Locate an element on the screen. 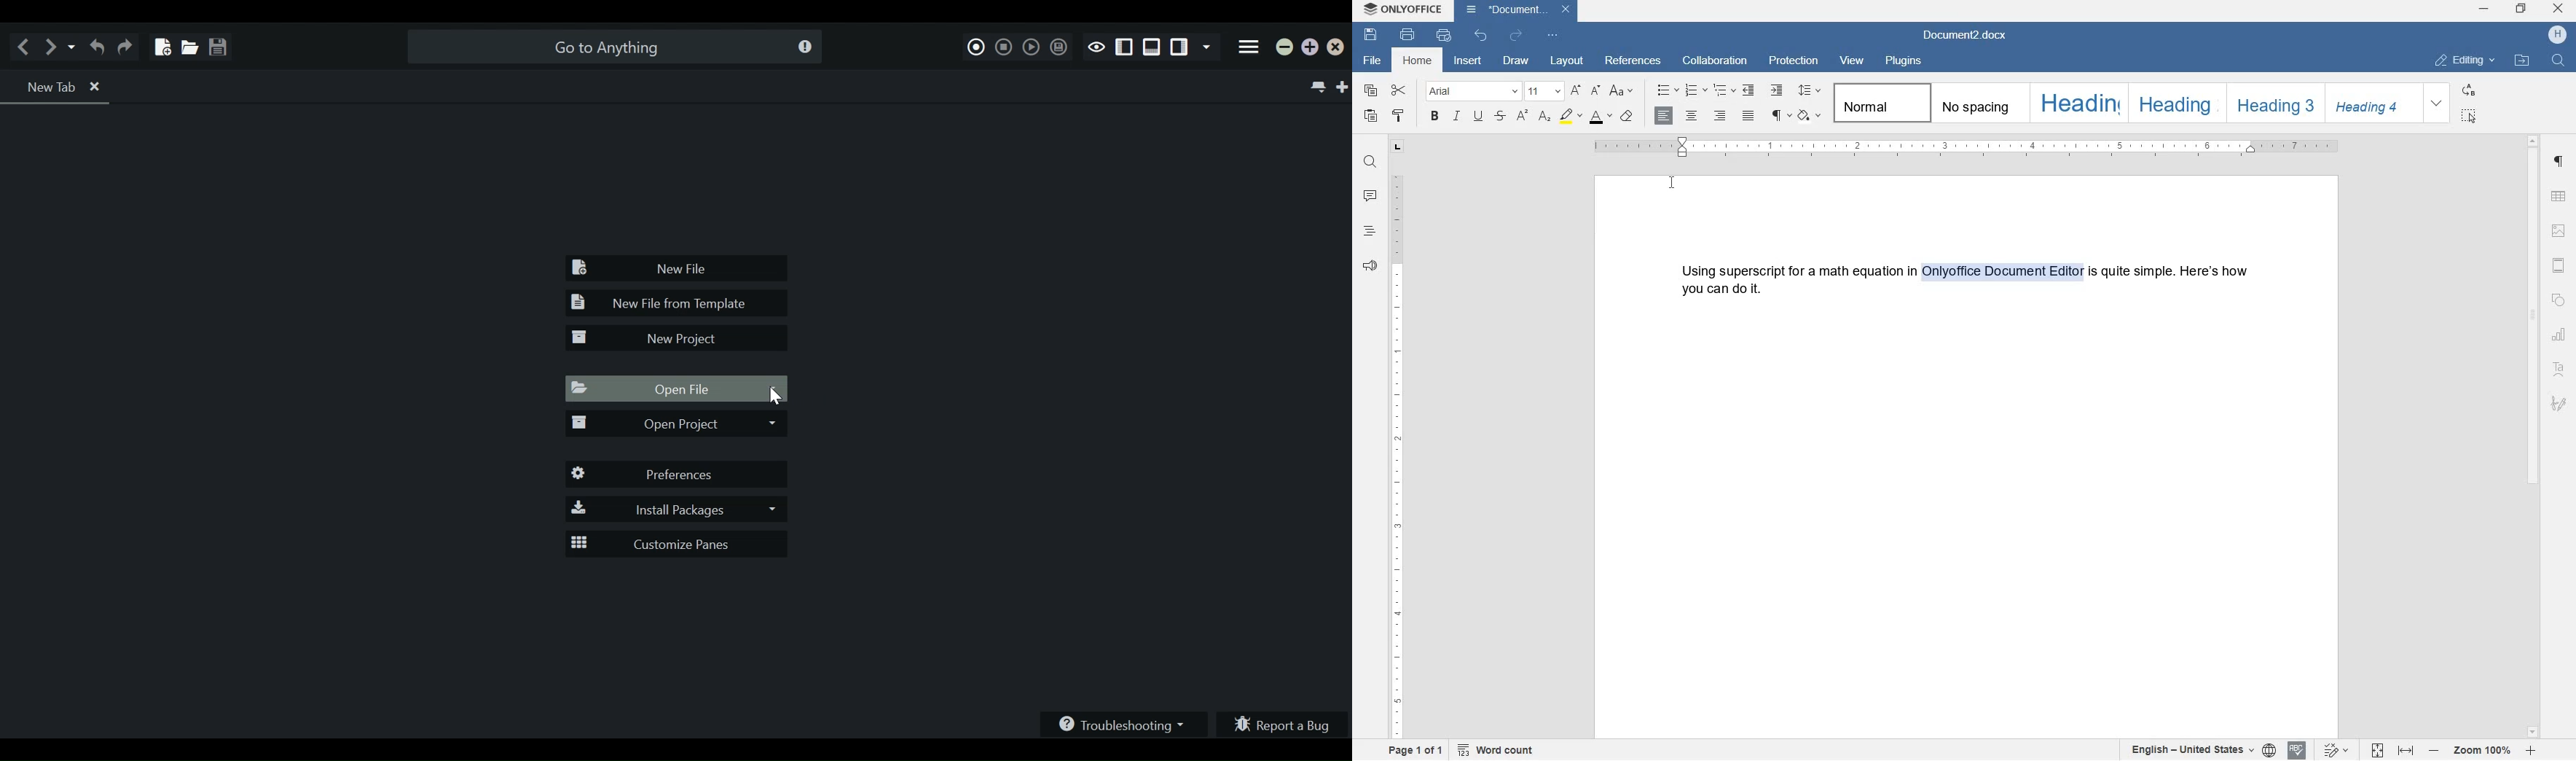 This screenshot has width=2576, height=784. page 1 of 1 is located at coordinates (1417, 752).